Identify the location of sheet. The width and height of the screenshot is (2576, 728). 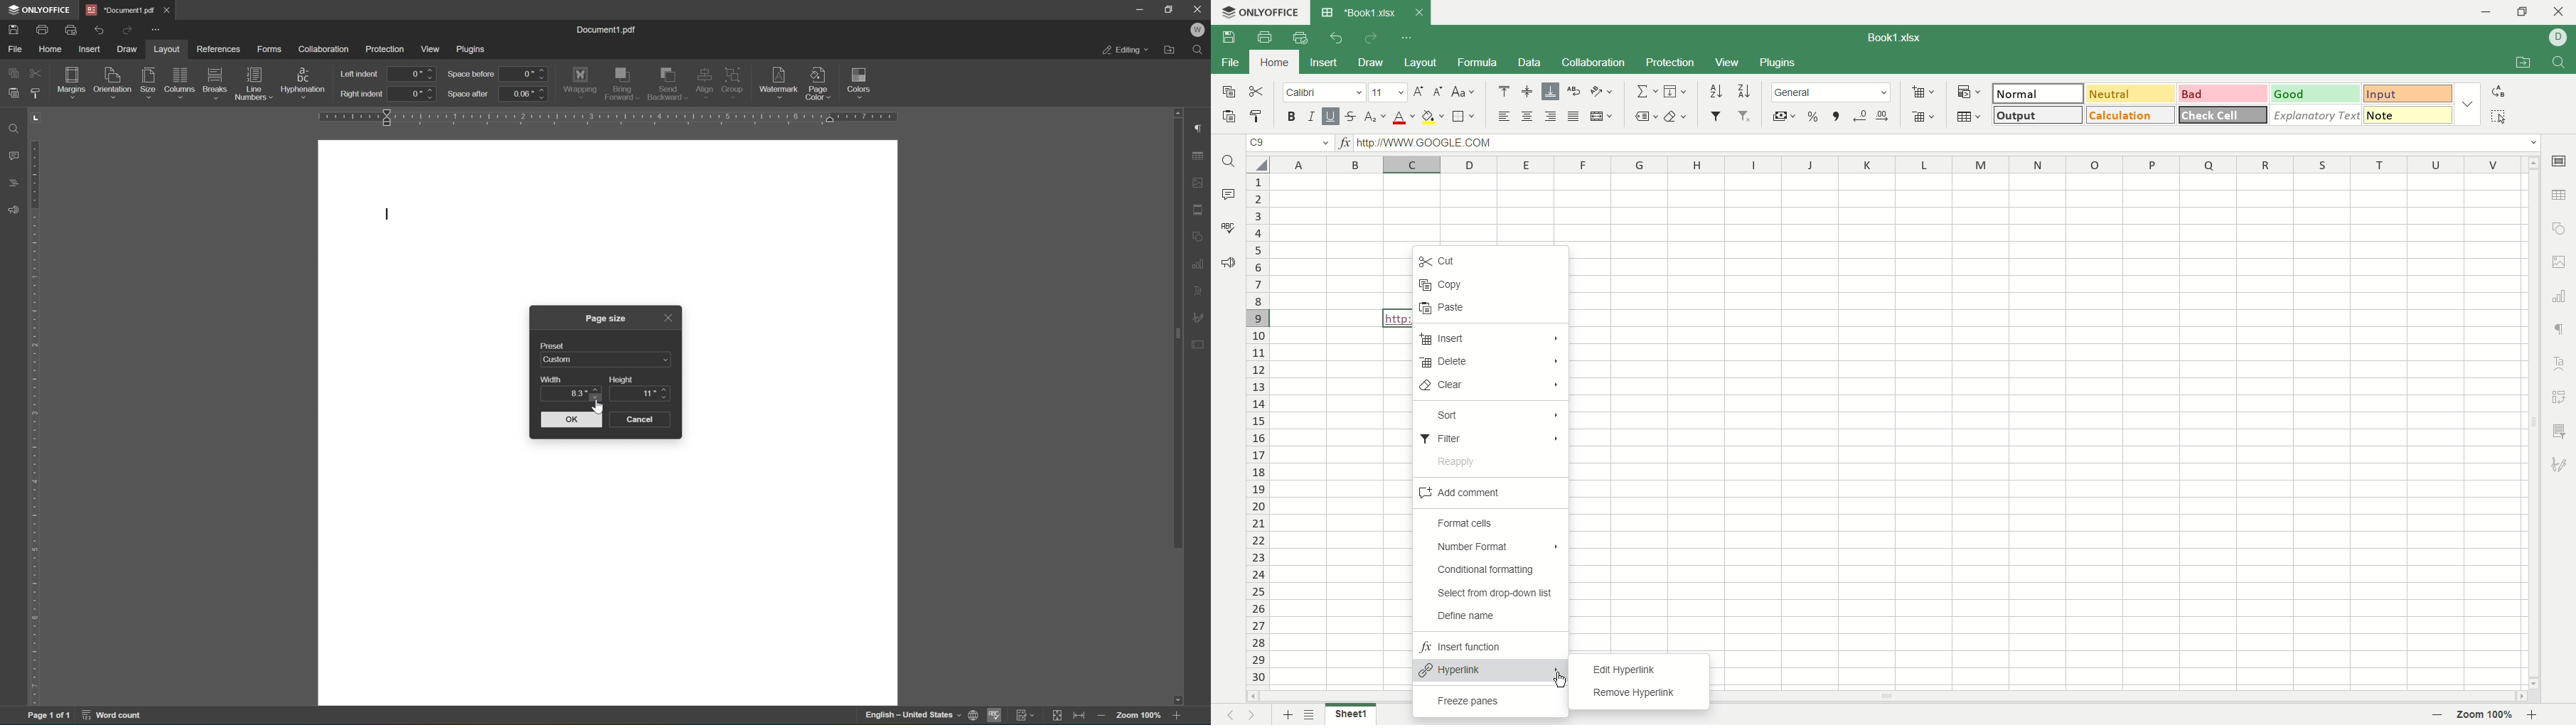
(1350, 715).